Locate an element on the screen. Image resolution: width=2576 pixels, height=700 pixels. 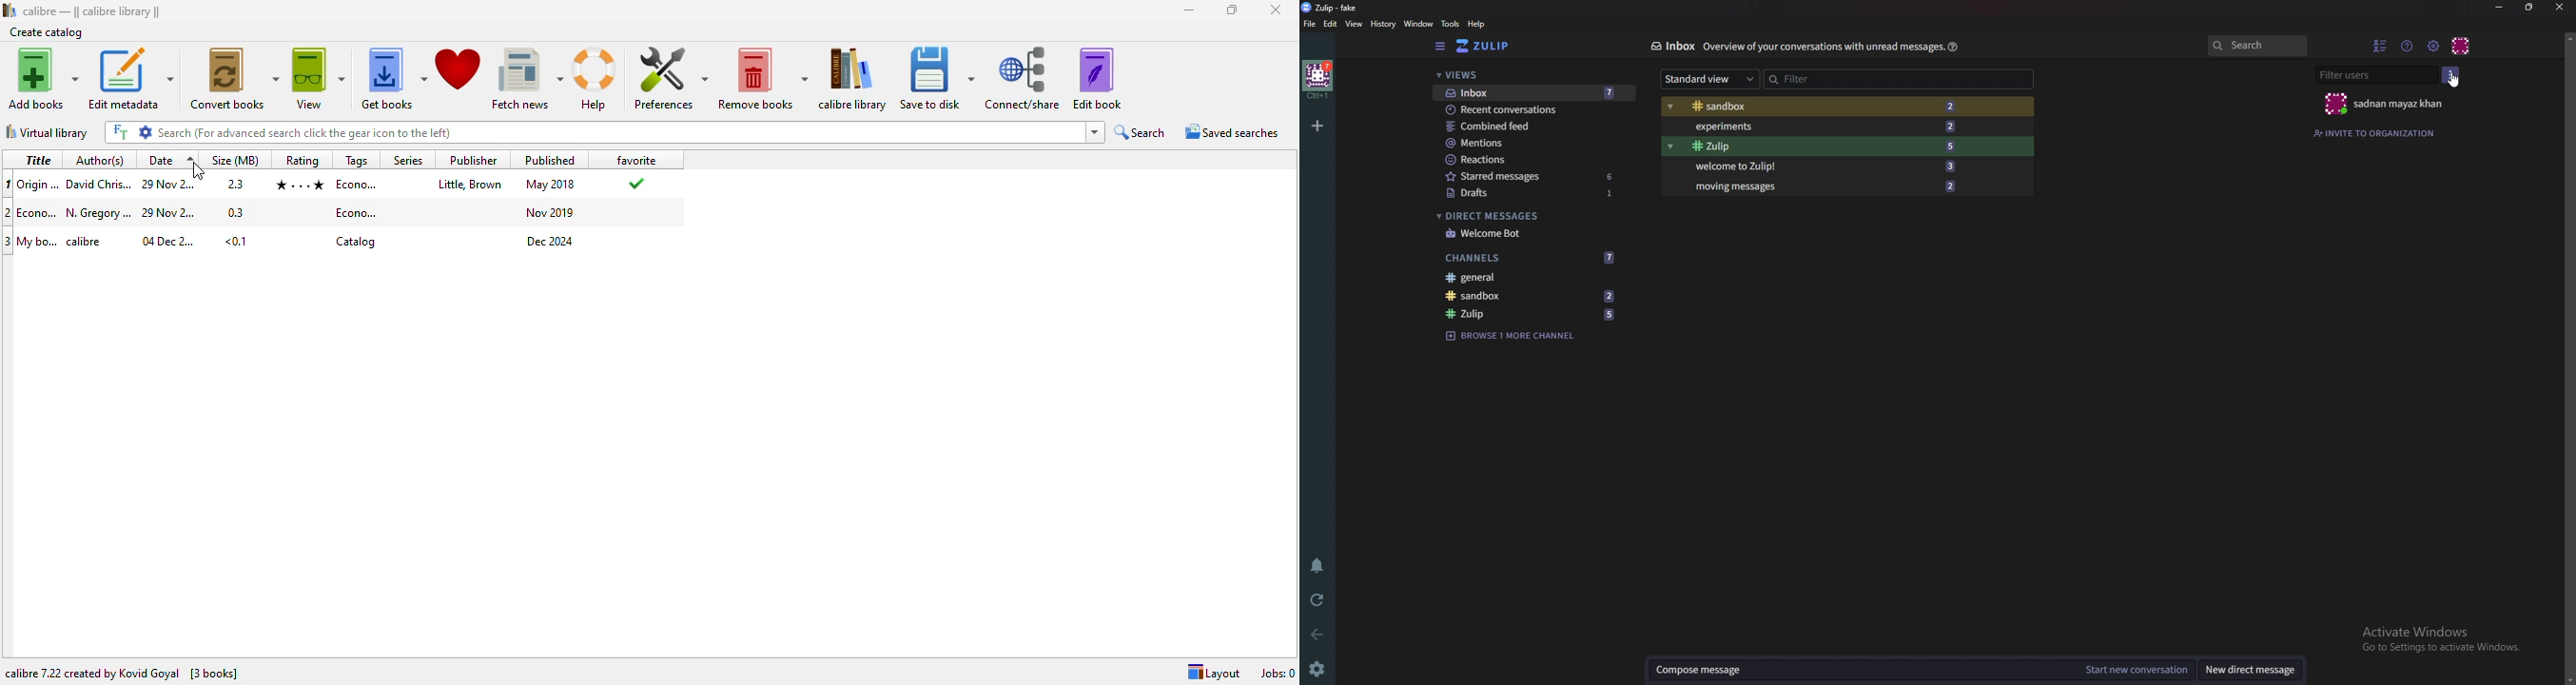
title is located at coordinates (38, 159).